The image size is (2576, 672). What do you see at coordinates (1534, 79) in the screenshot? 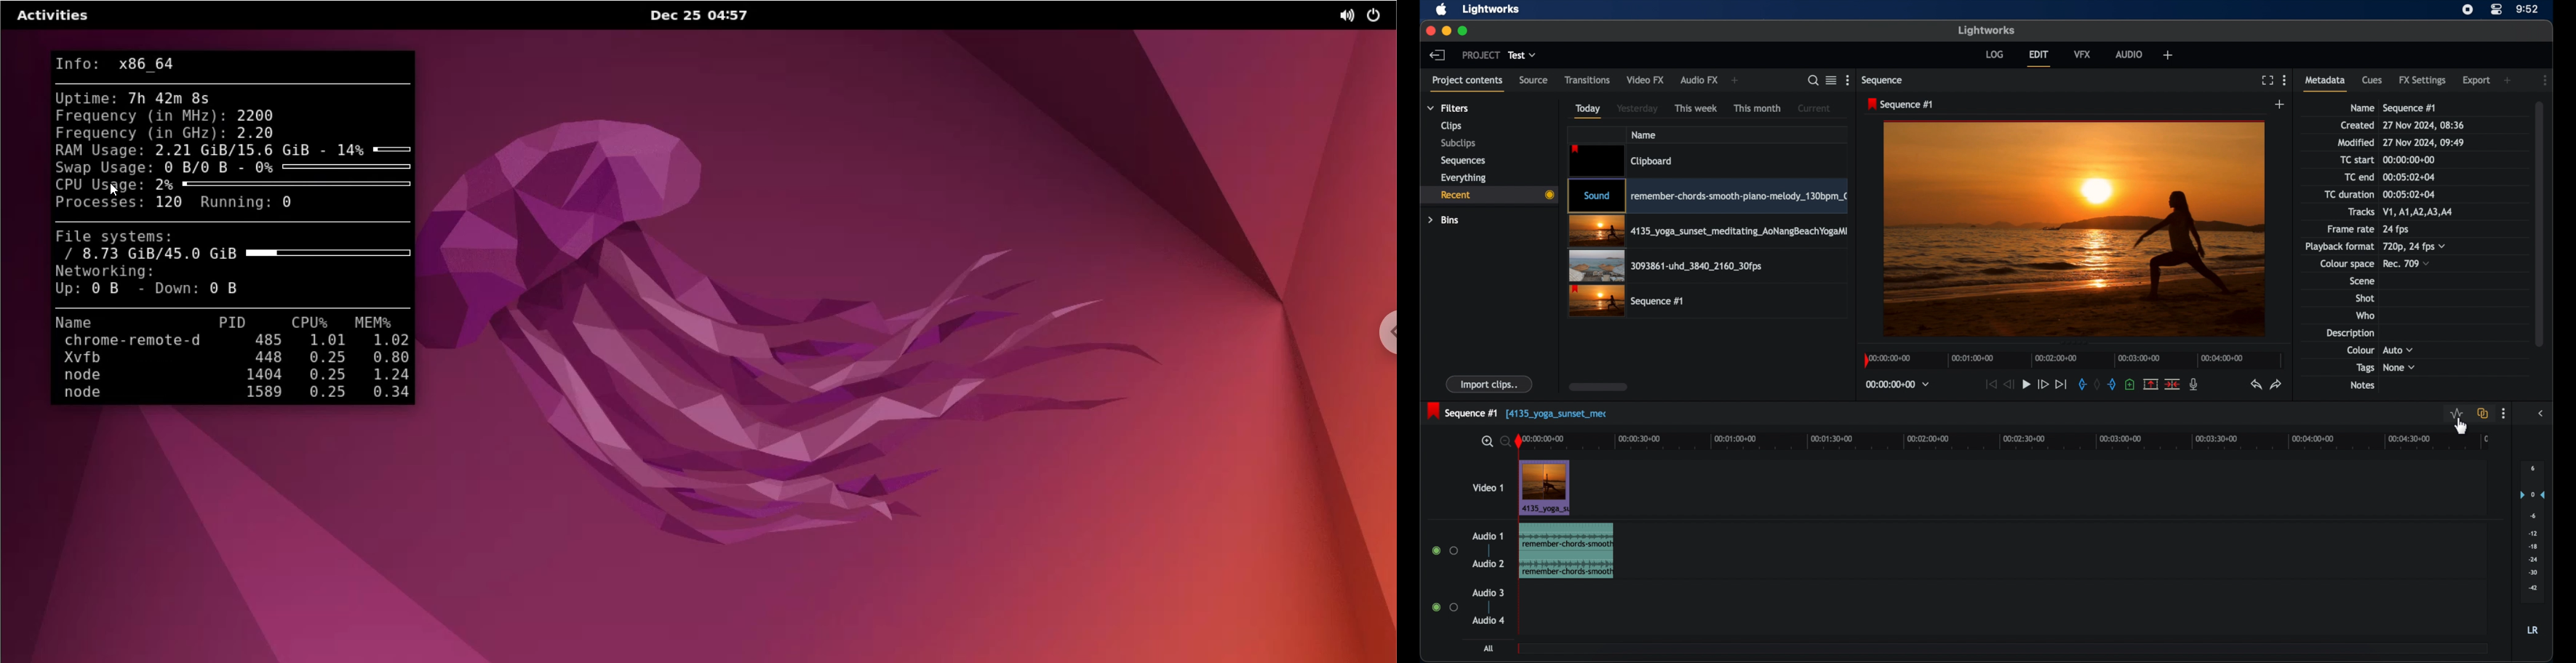
I see `source` at bounding box center [1534, 79].